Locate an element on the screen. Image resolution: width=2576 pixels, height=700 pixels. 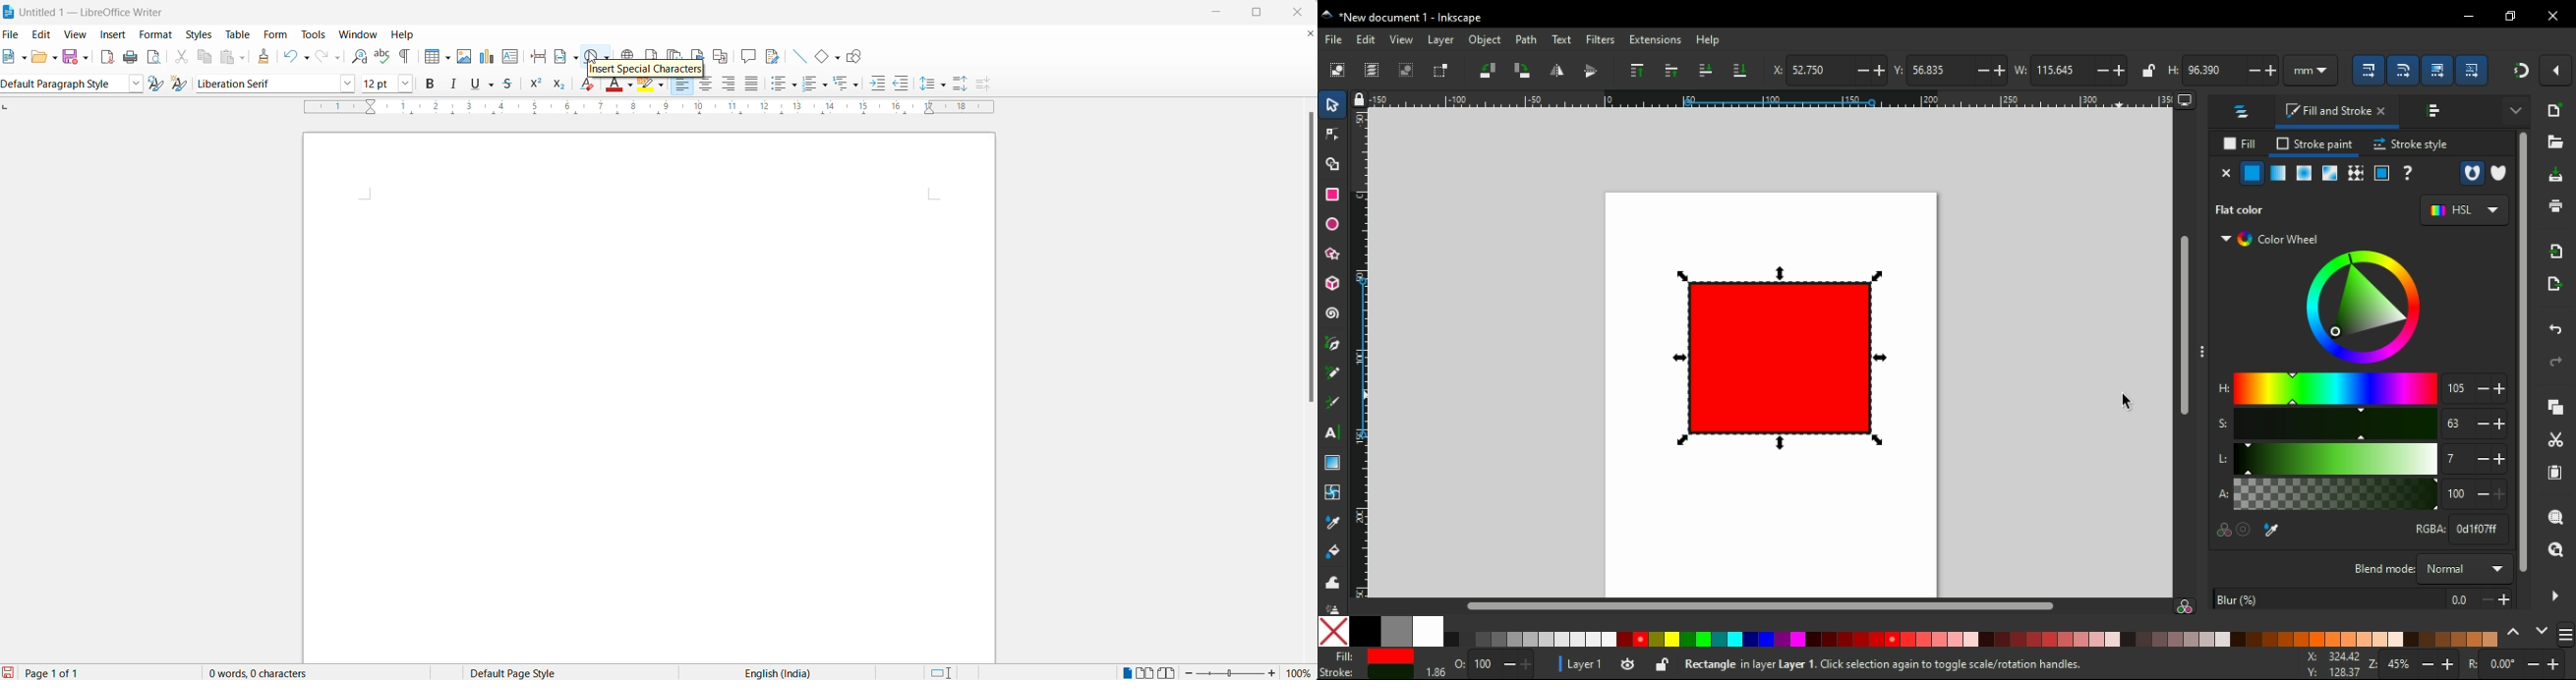
text language is located at coordinates (769, 673).